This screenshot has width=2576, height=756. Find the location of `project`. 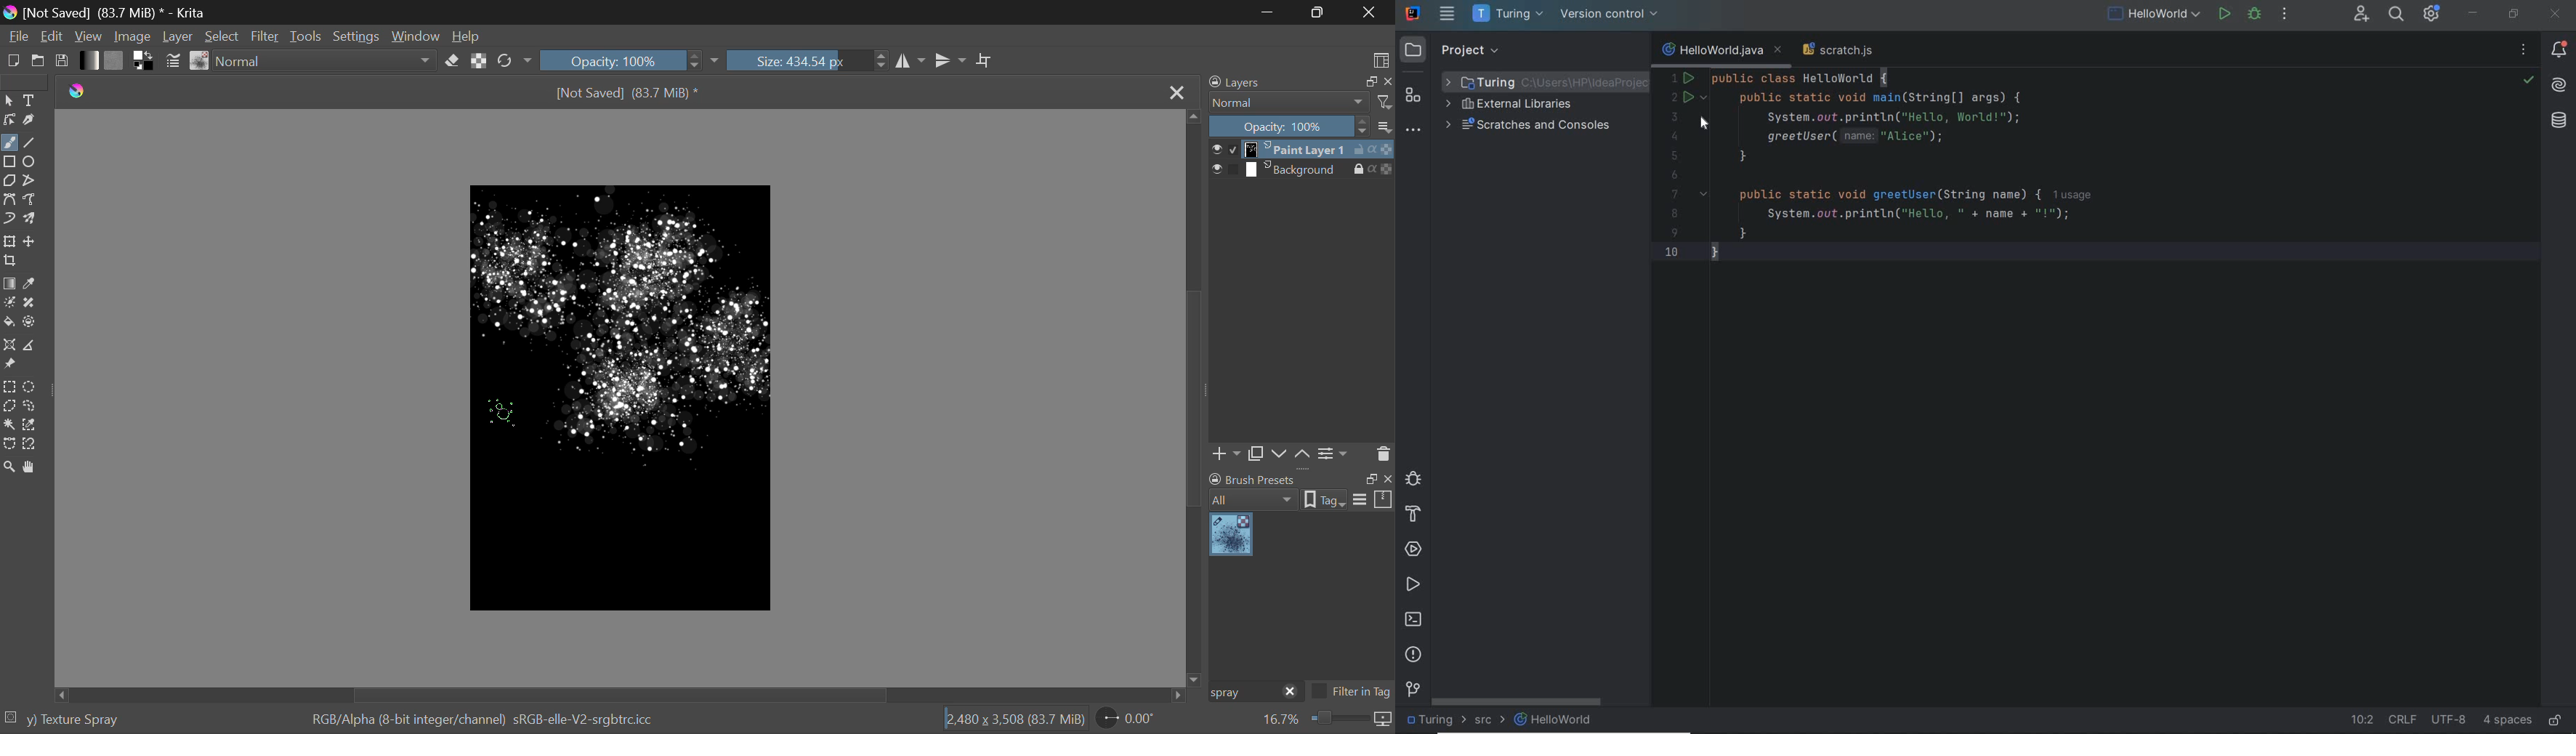

project is located at coordinates (1456, 51).